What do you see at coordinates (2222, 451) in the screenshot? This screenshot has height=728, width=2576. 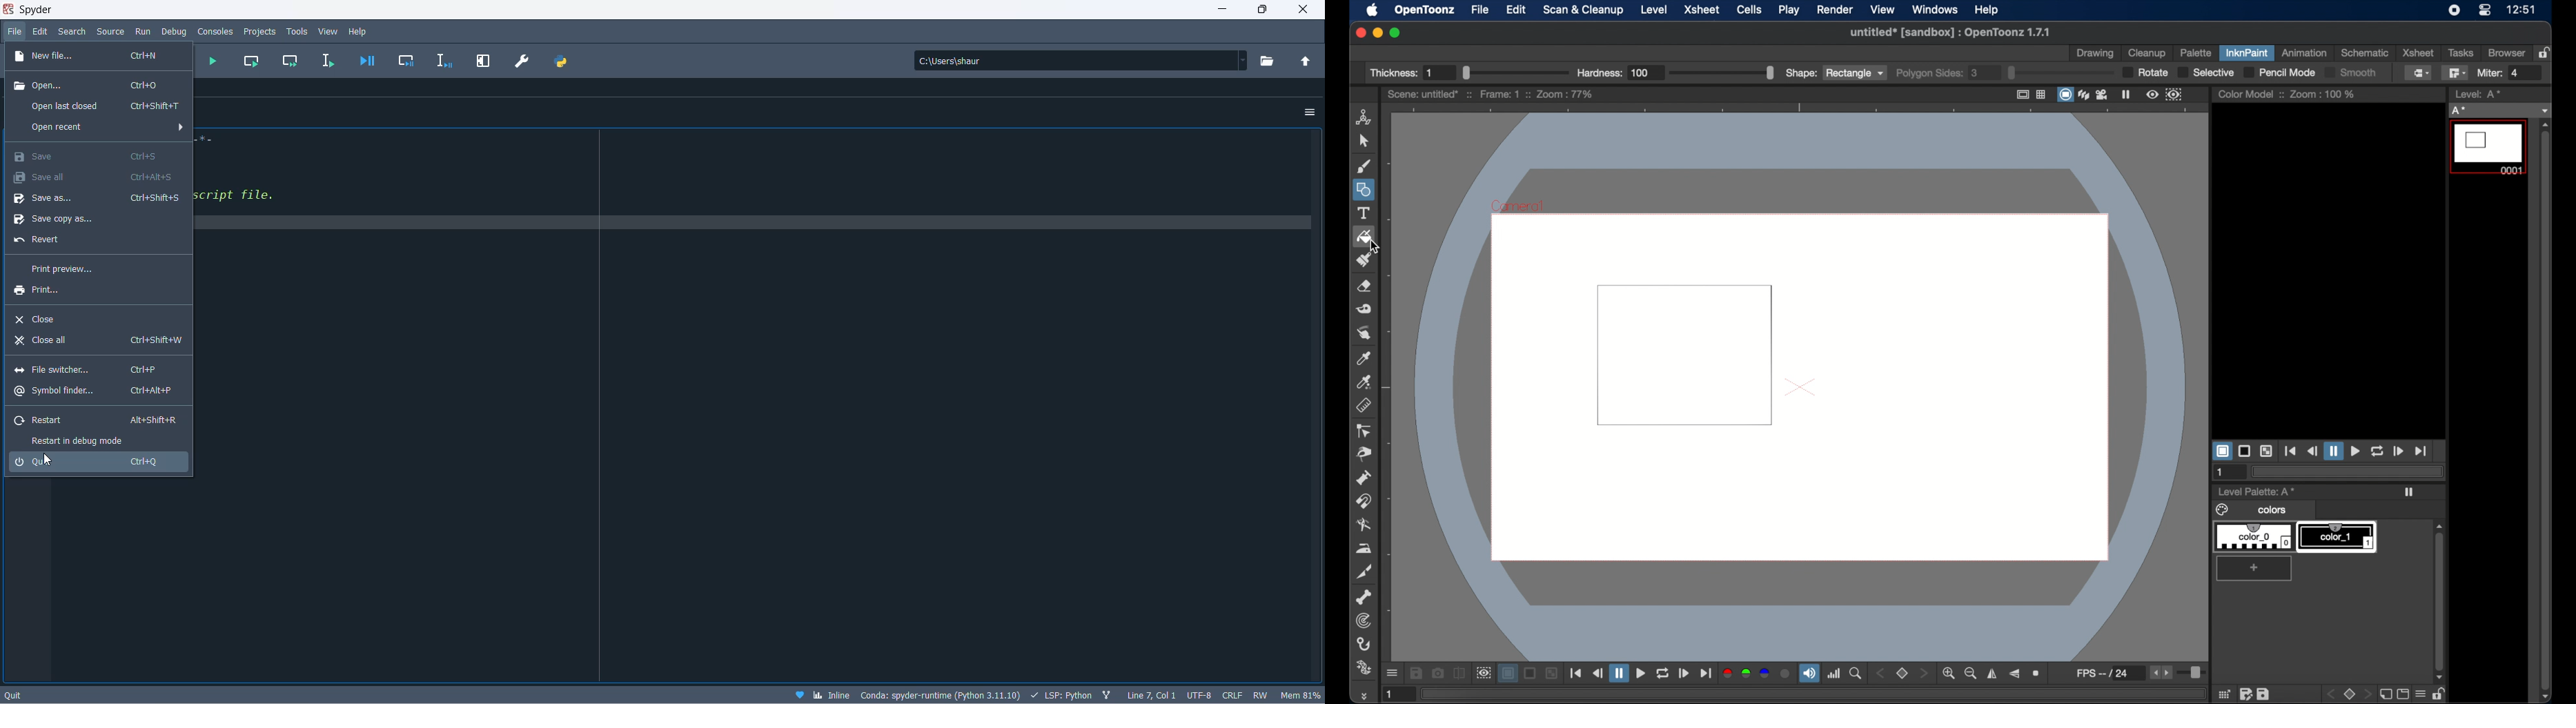 I see `white background` at bounding box center [2222, 451].